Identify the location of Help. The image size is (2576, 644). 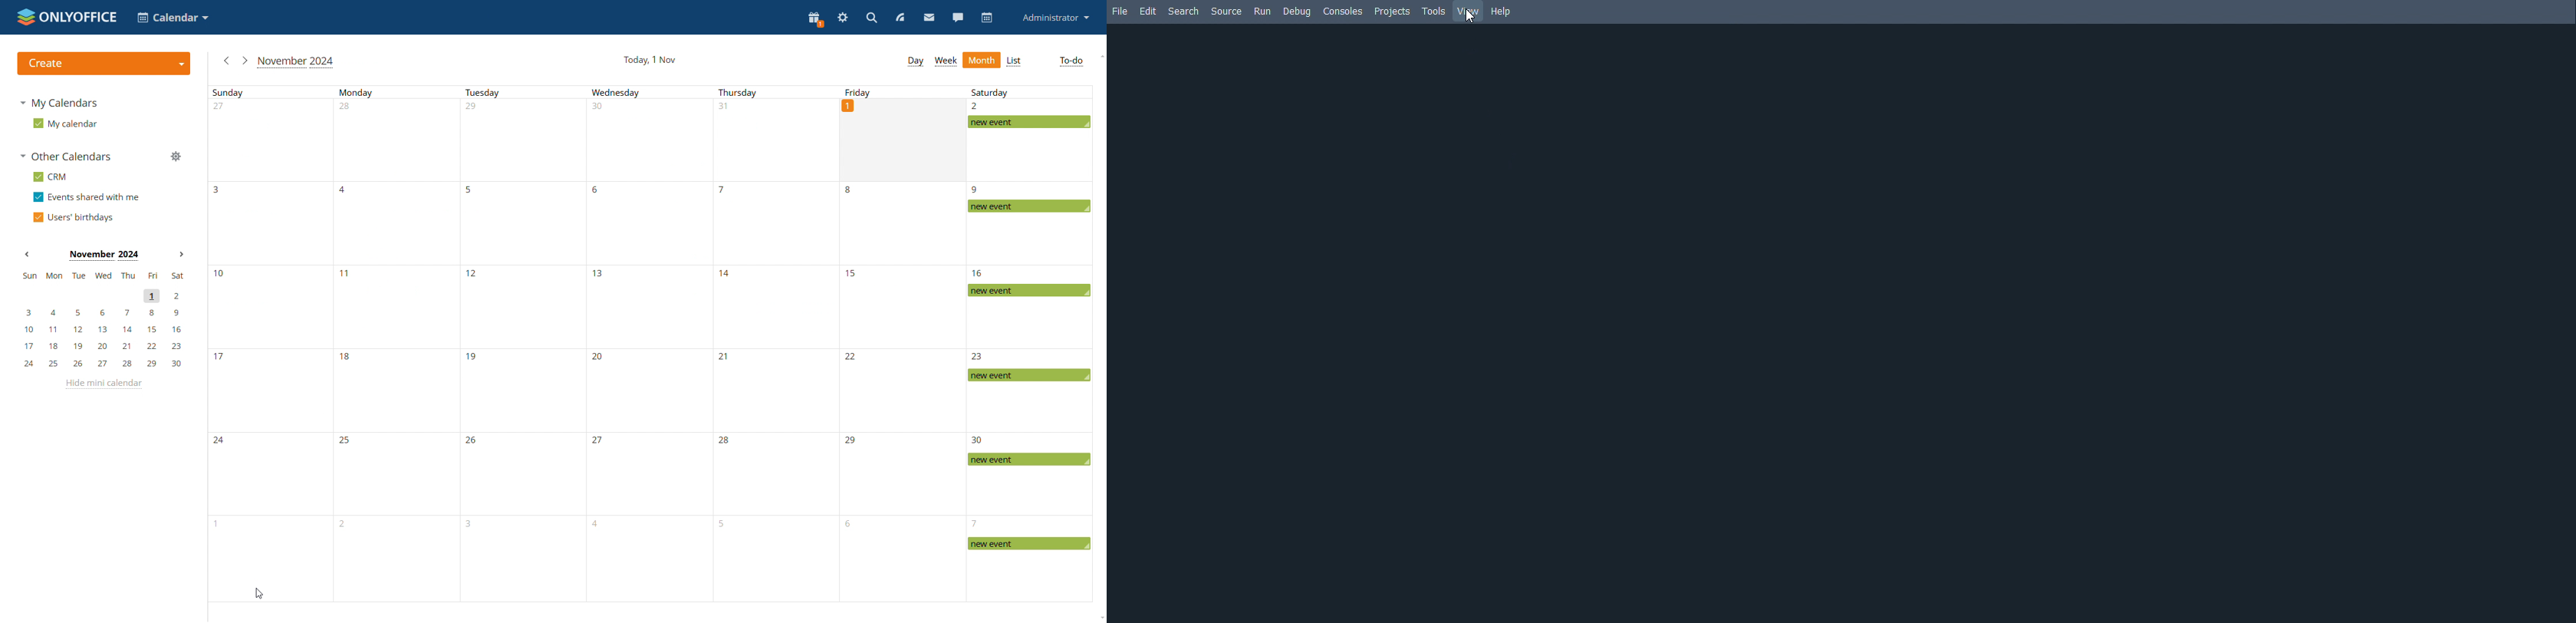
(1502, 11).